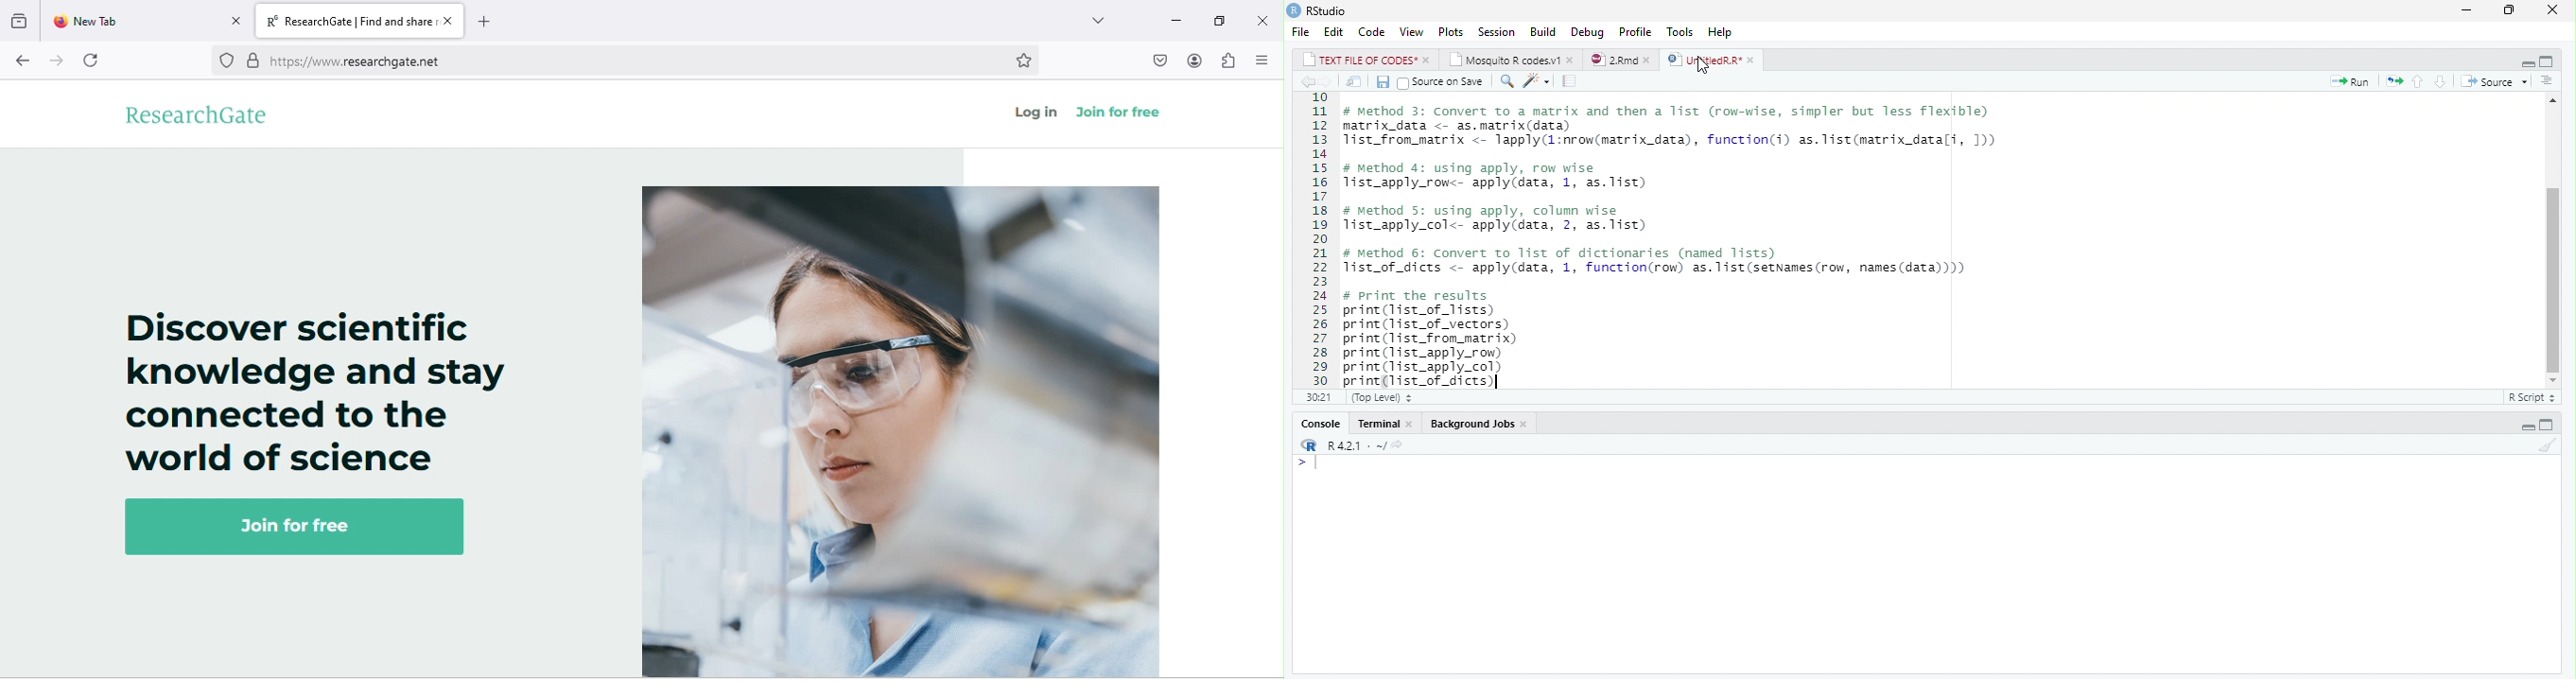  What do you see at coordinates (2549, 82) in the screenshot?
I see `Previous section` at bounding box center [2549, 82].